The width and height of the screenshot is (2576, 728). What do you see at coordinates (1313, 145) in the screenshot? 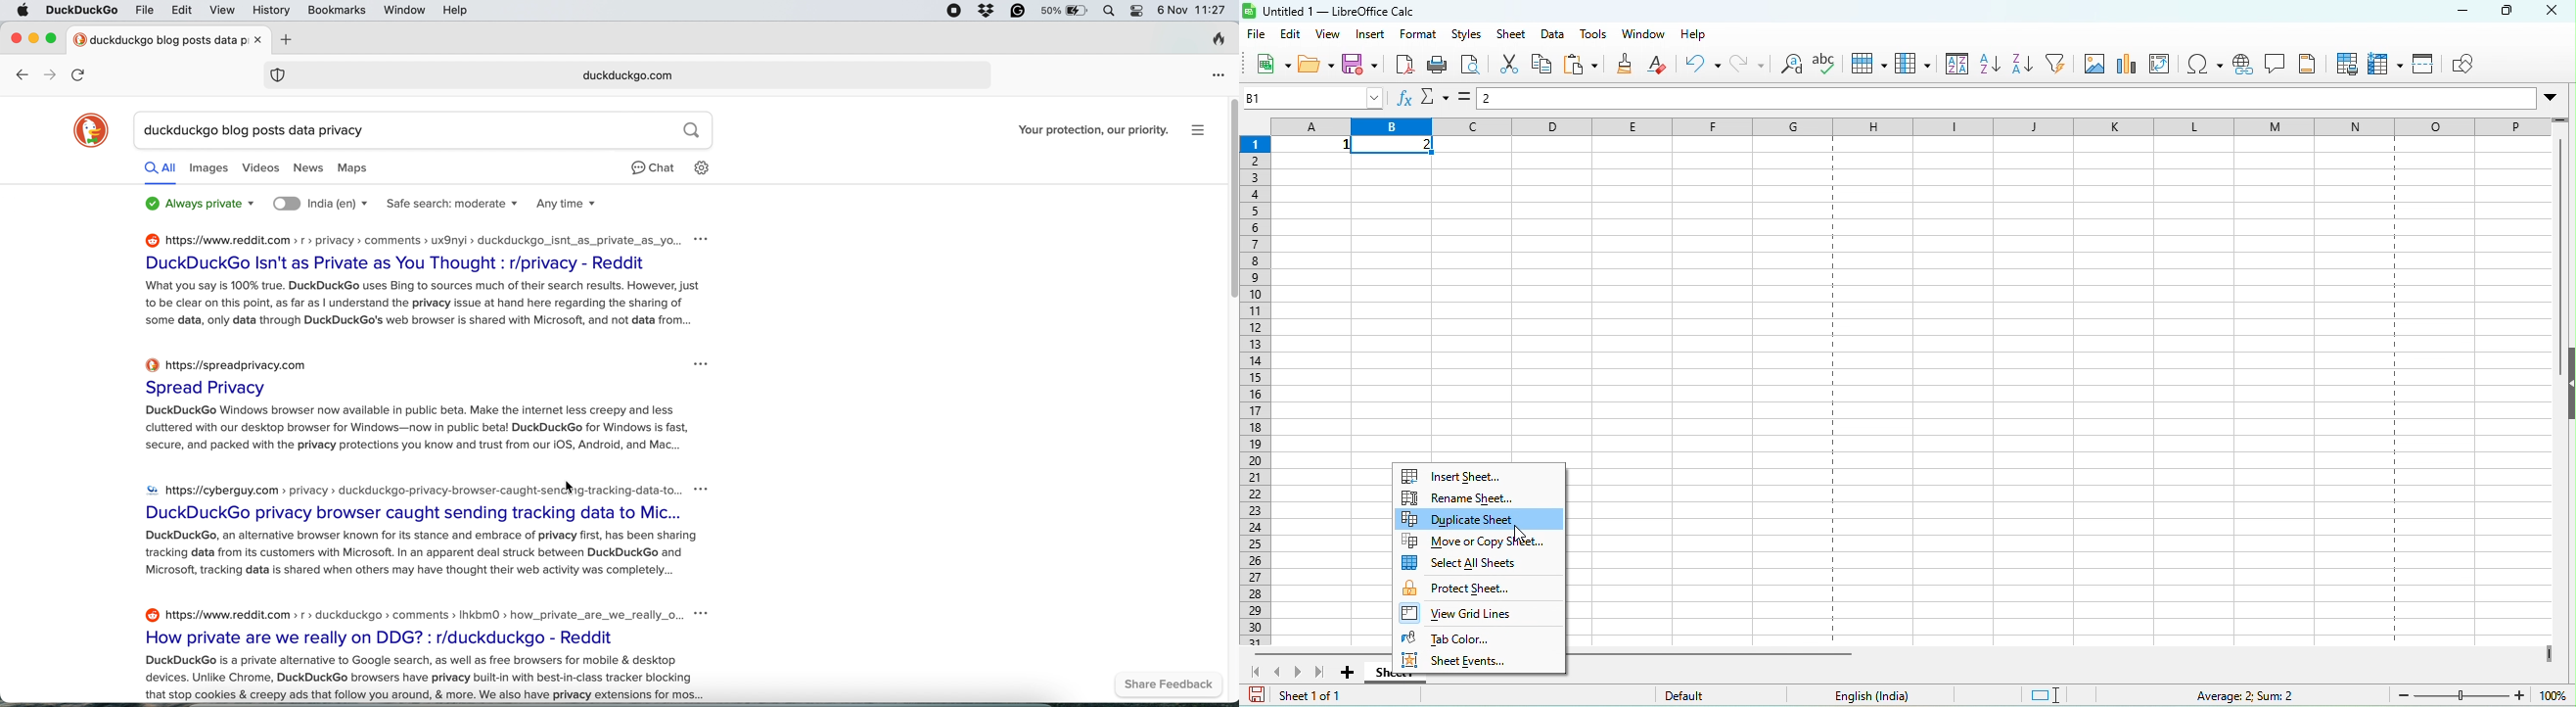
I see `1` at bounding box center [1313, 145].